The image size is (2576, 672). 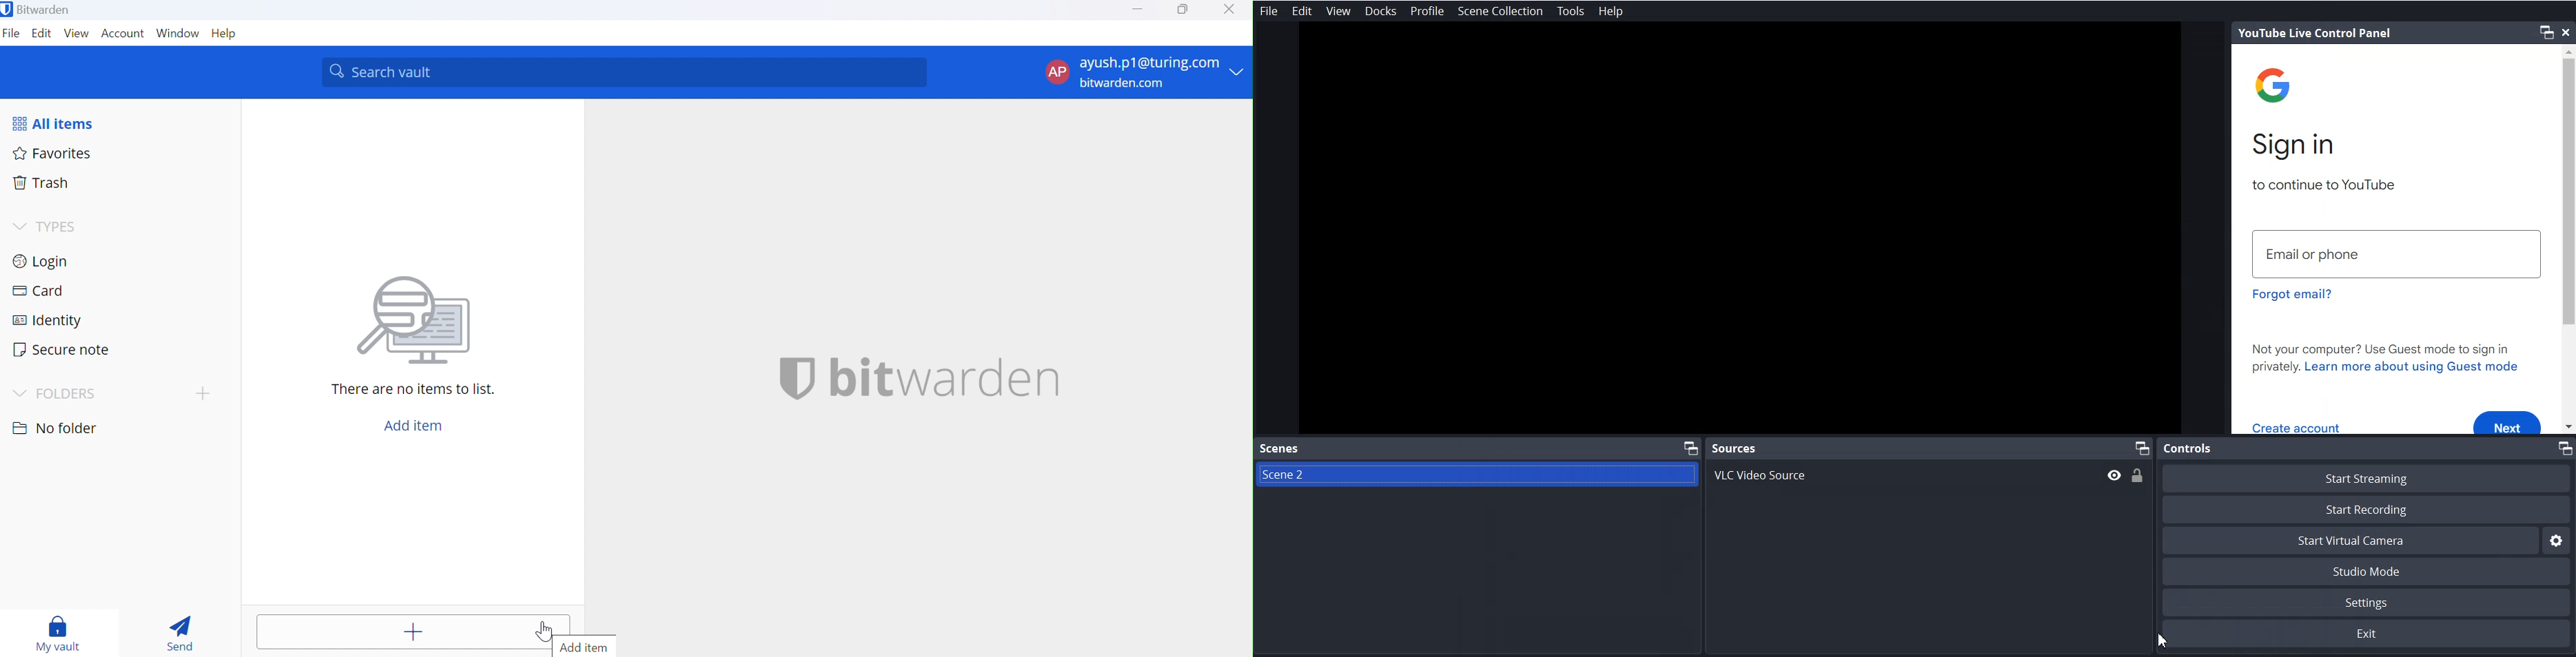 What do you see at coordinates (1302, 11) in the screenshot?
I see `Edit` at bounding box center [1302, 11].